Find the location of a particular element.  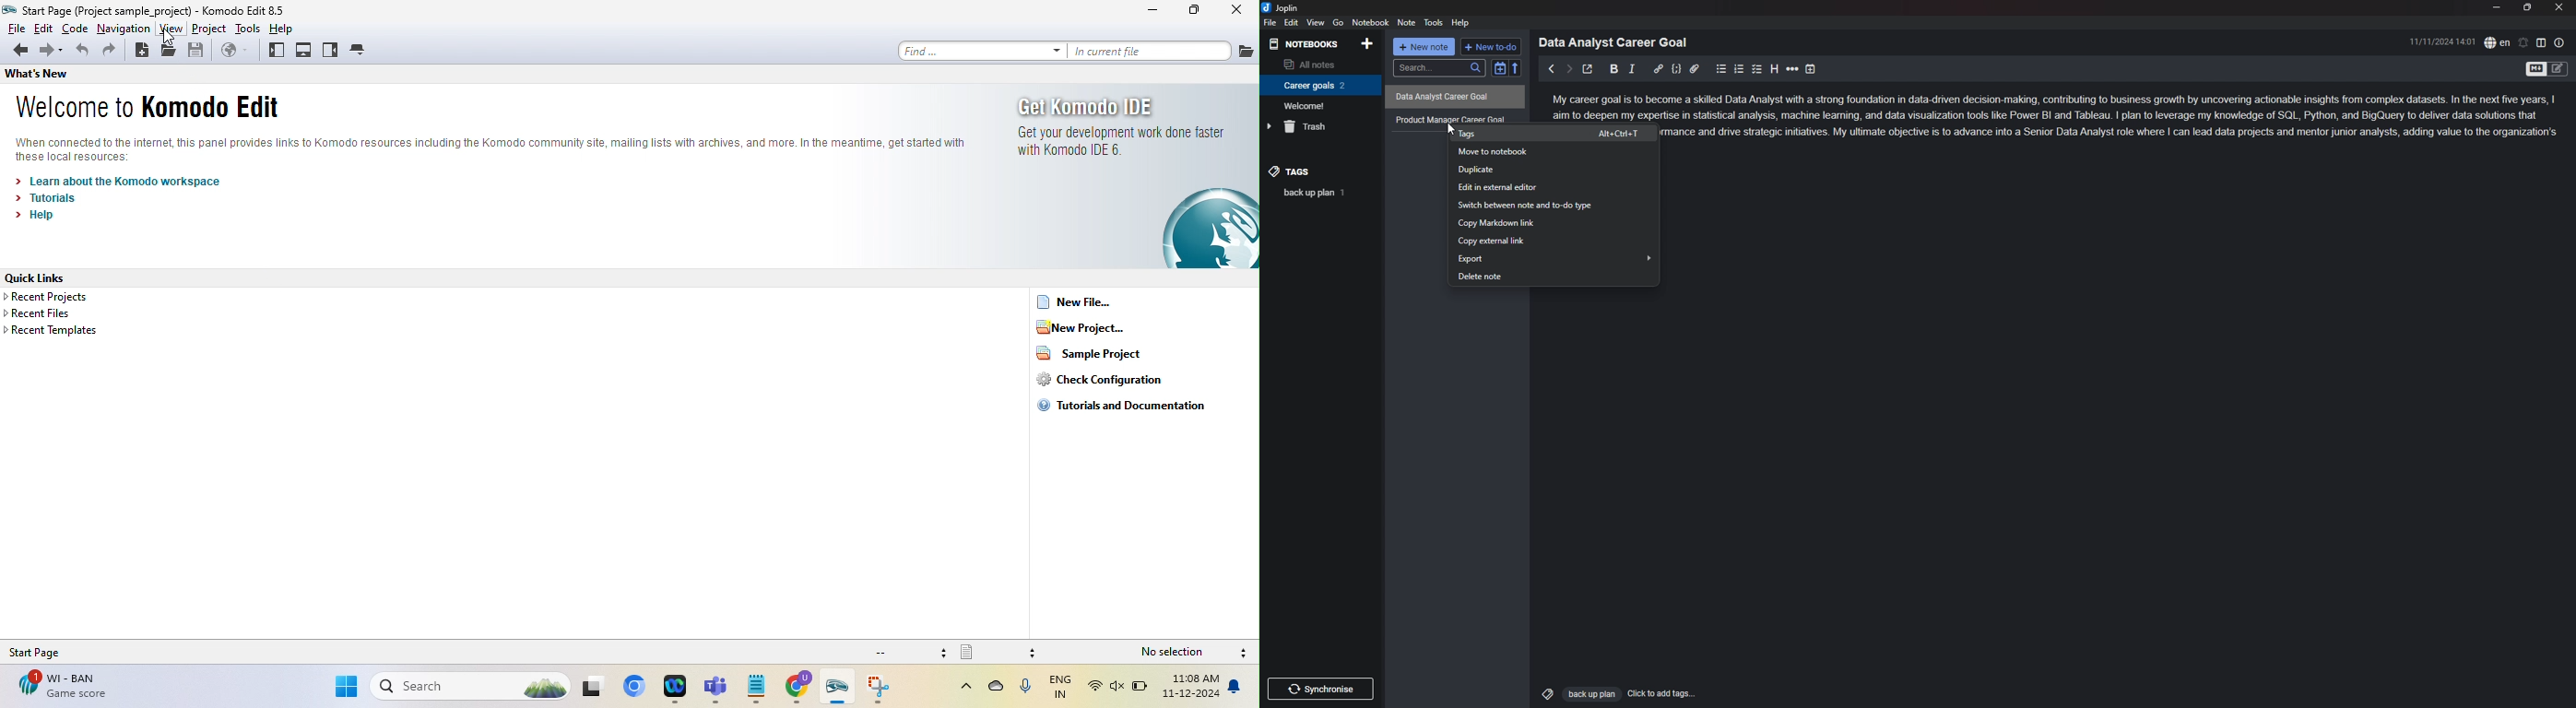

new is located at coordinates (140, 53).